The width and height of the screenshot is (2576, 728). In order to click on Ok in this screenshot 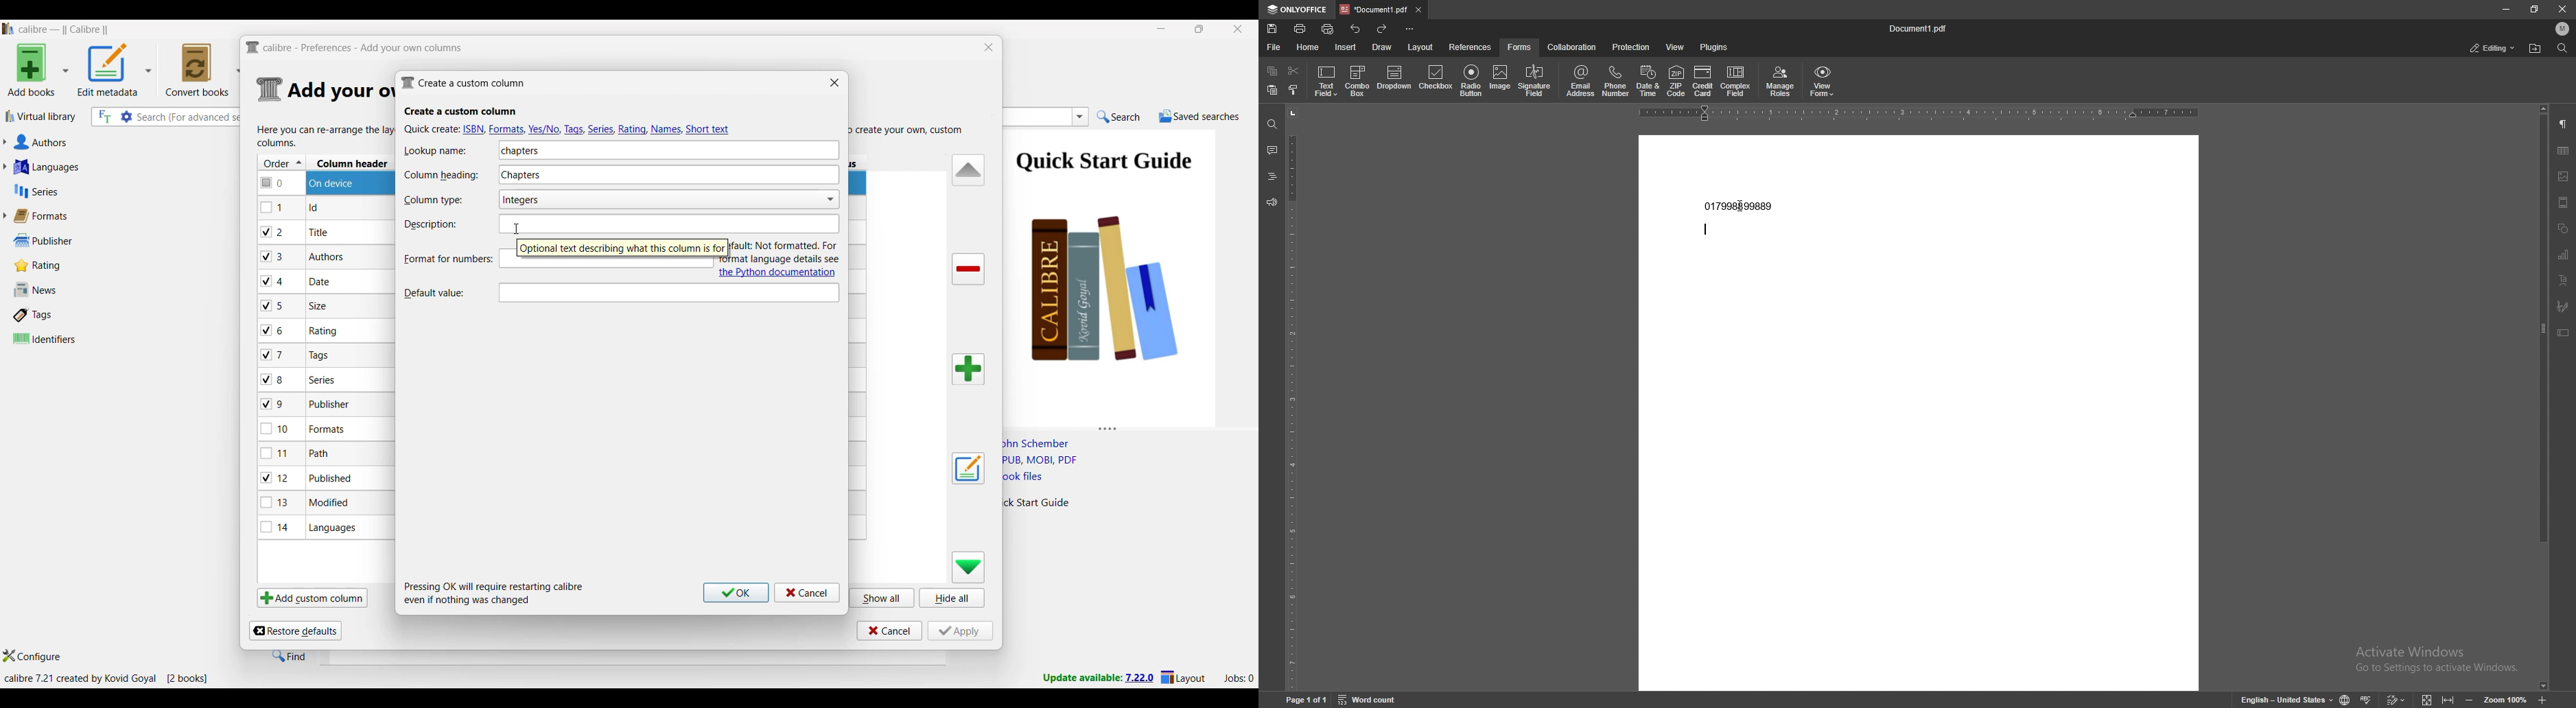, I will do `click(736, 593)`.